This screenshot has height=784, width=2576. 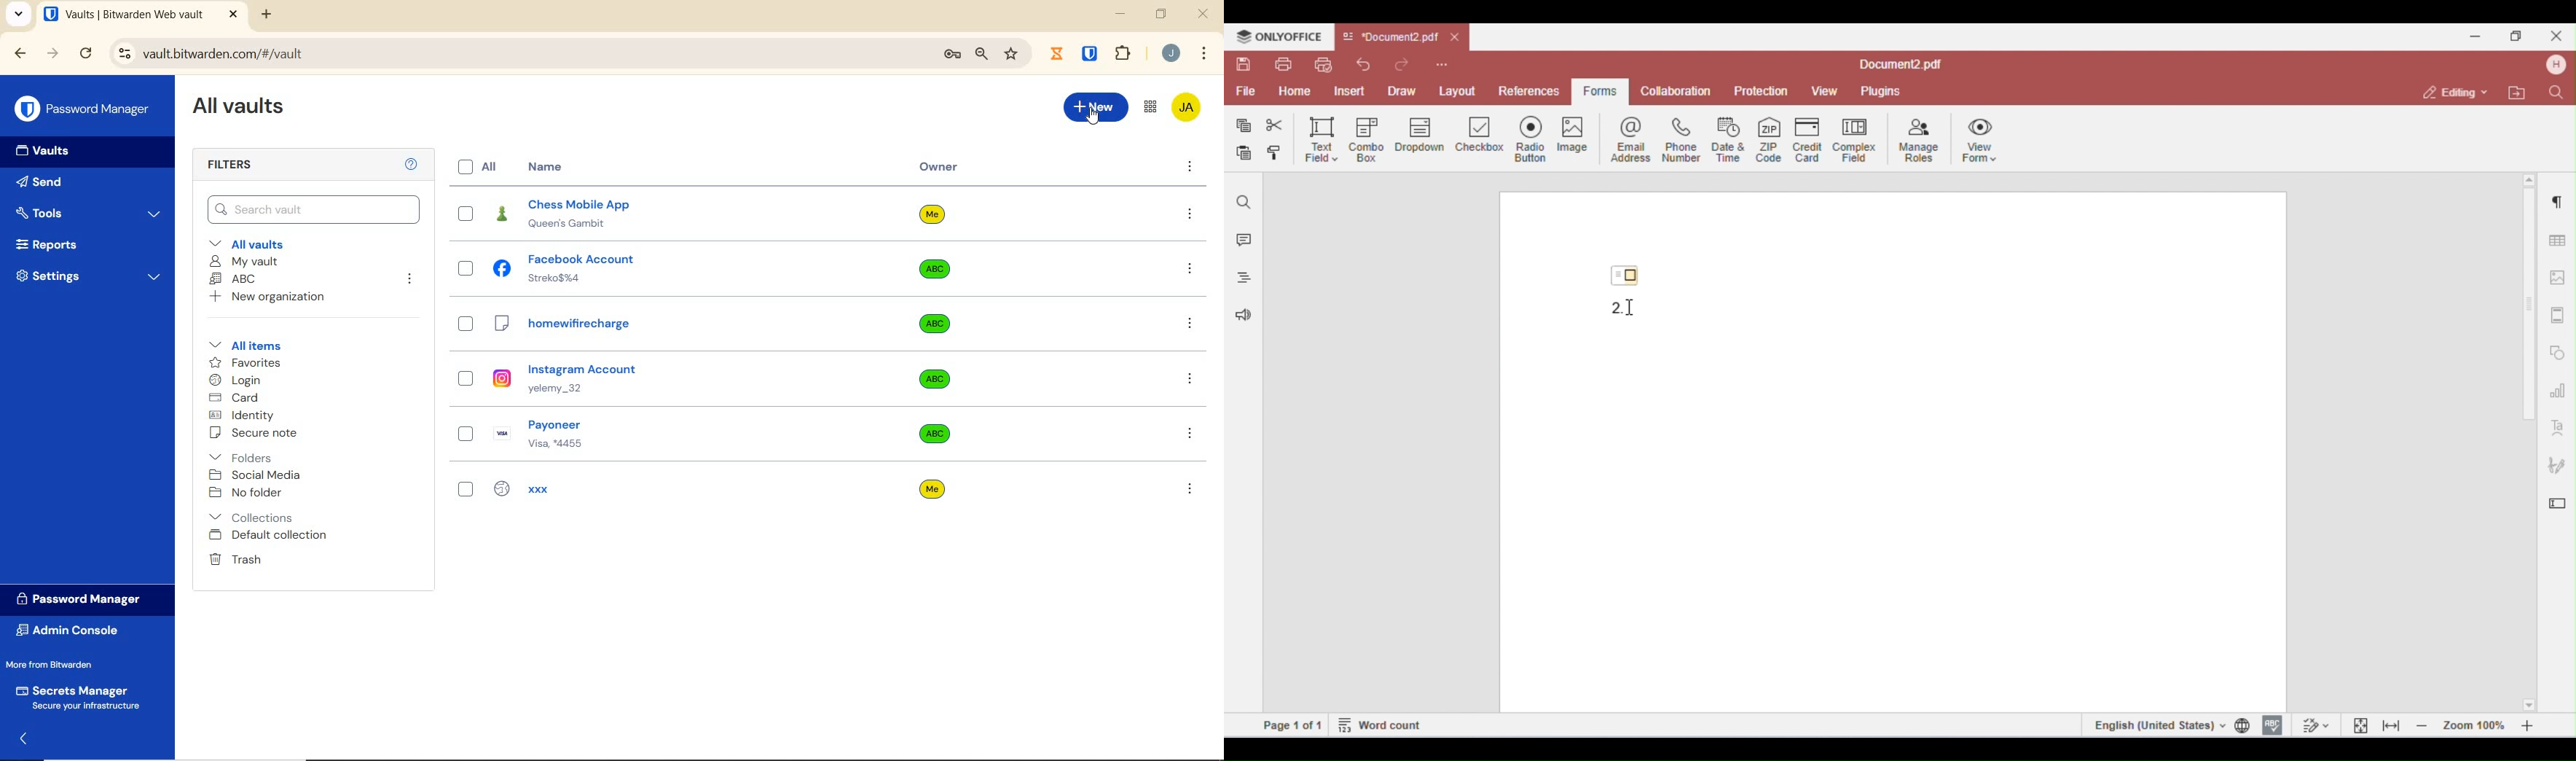 I want to click on All Vaults, so click(x=243, y=106).